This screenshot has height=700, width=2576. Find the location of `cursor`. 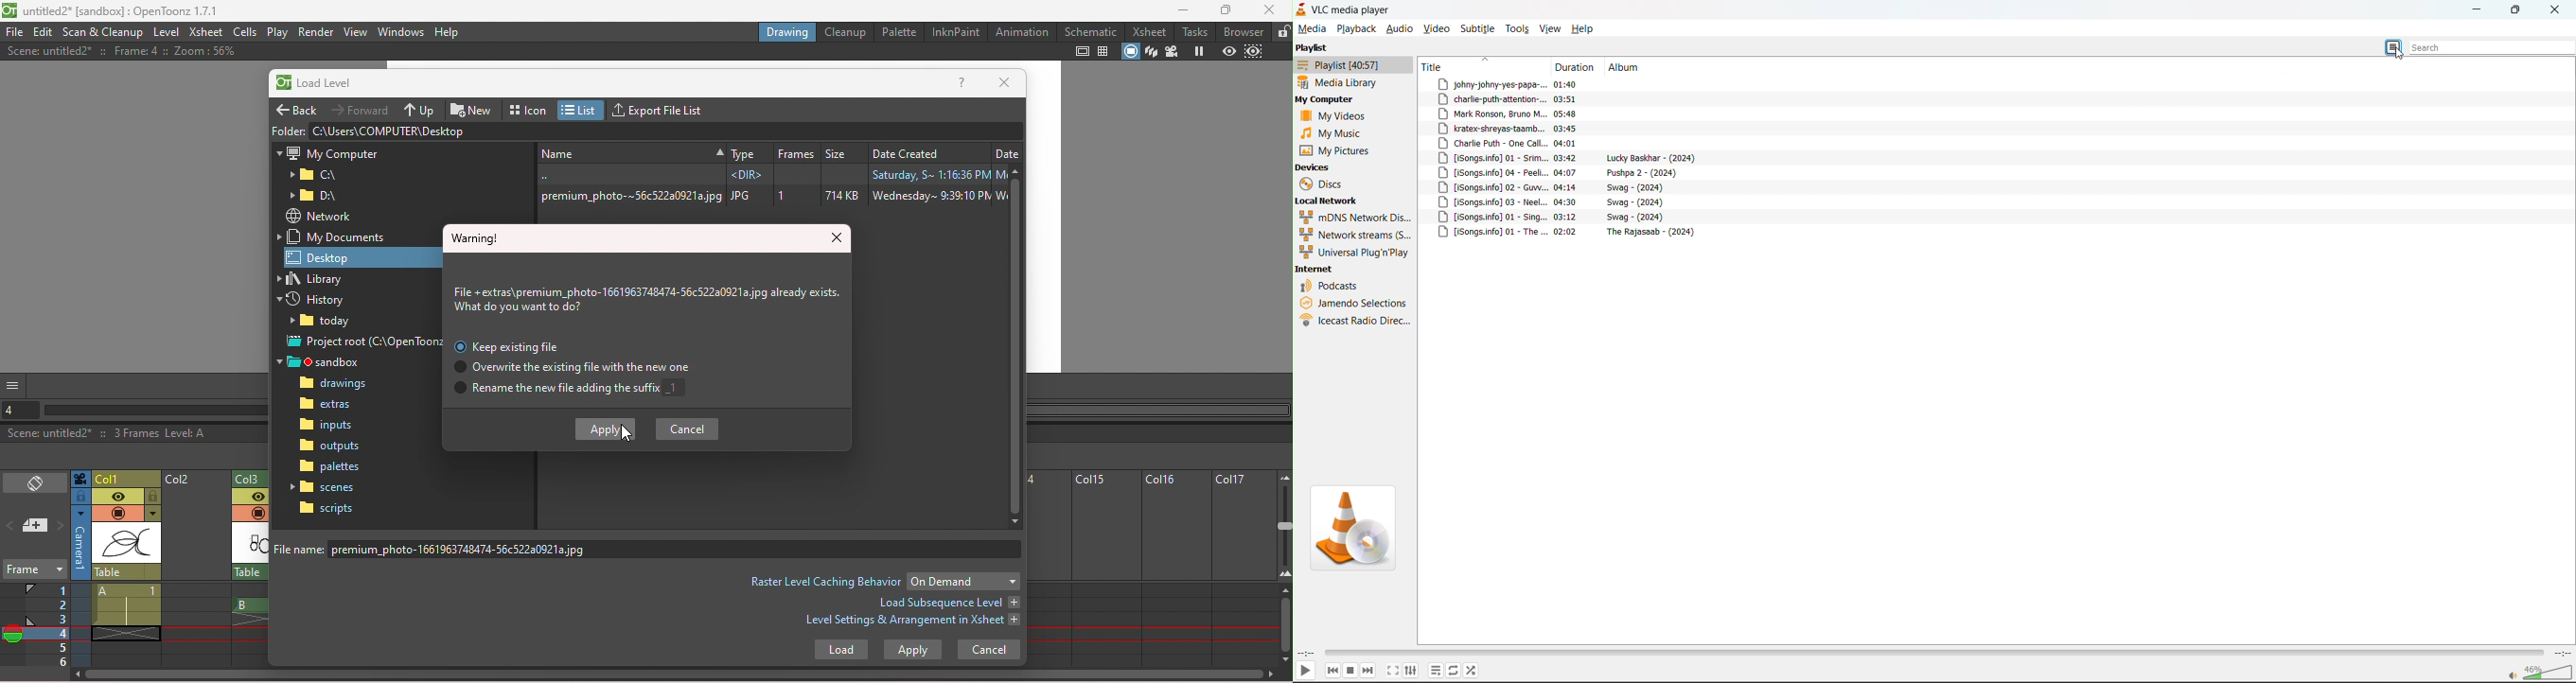

cursor is located at coordinates (2403, 55).